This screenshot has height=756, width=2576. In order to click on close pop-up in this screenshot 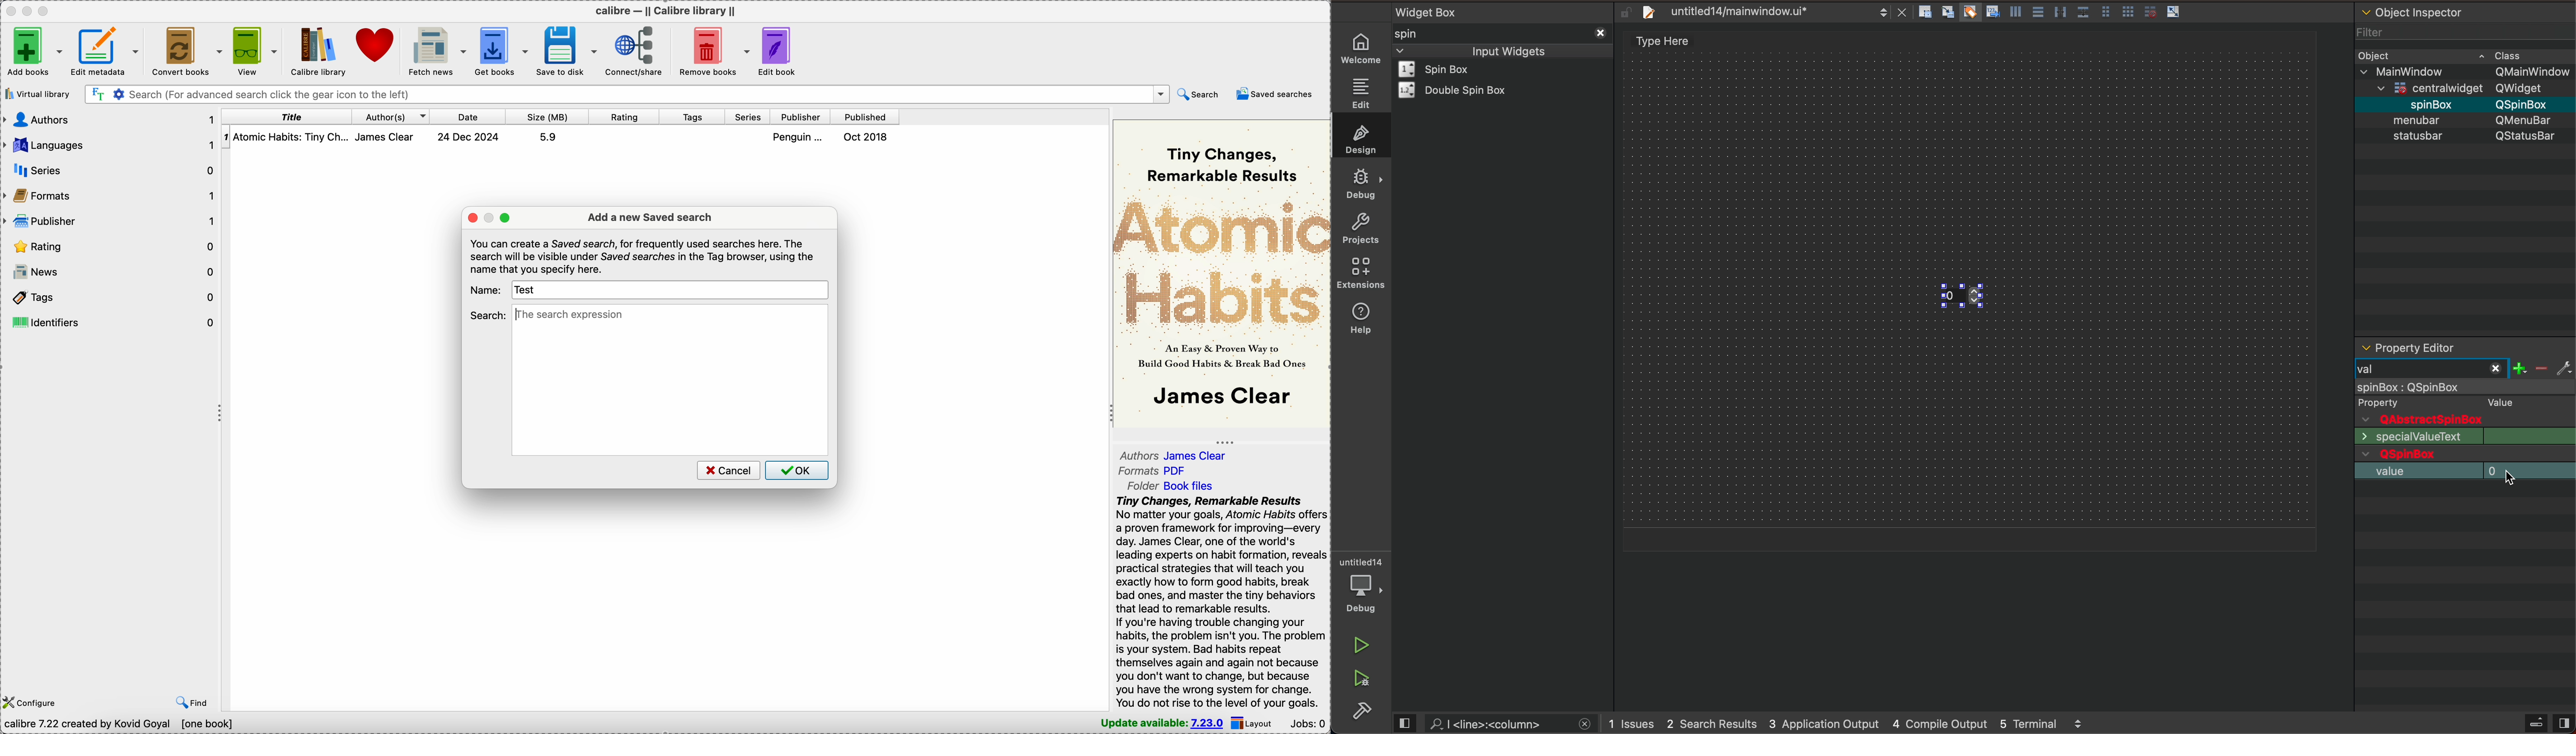, I will do `click(472, 217)`.